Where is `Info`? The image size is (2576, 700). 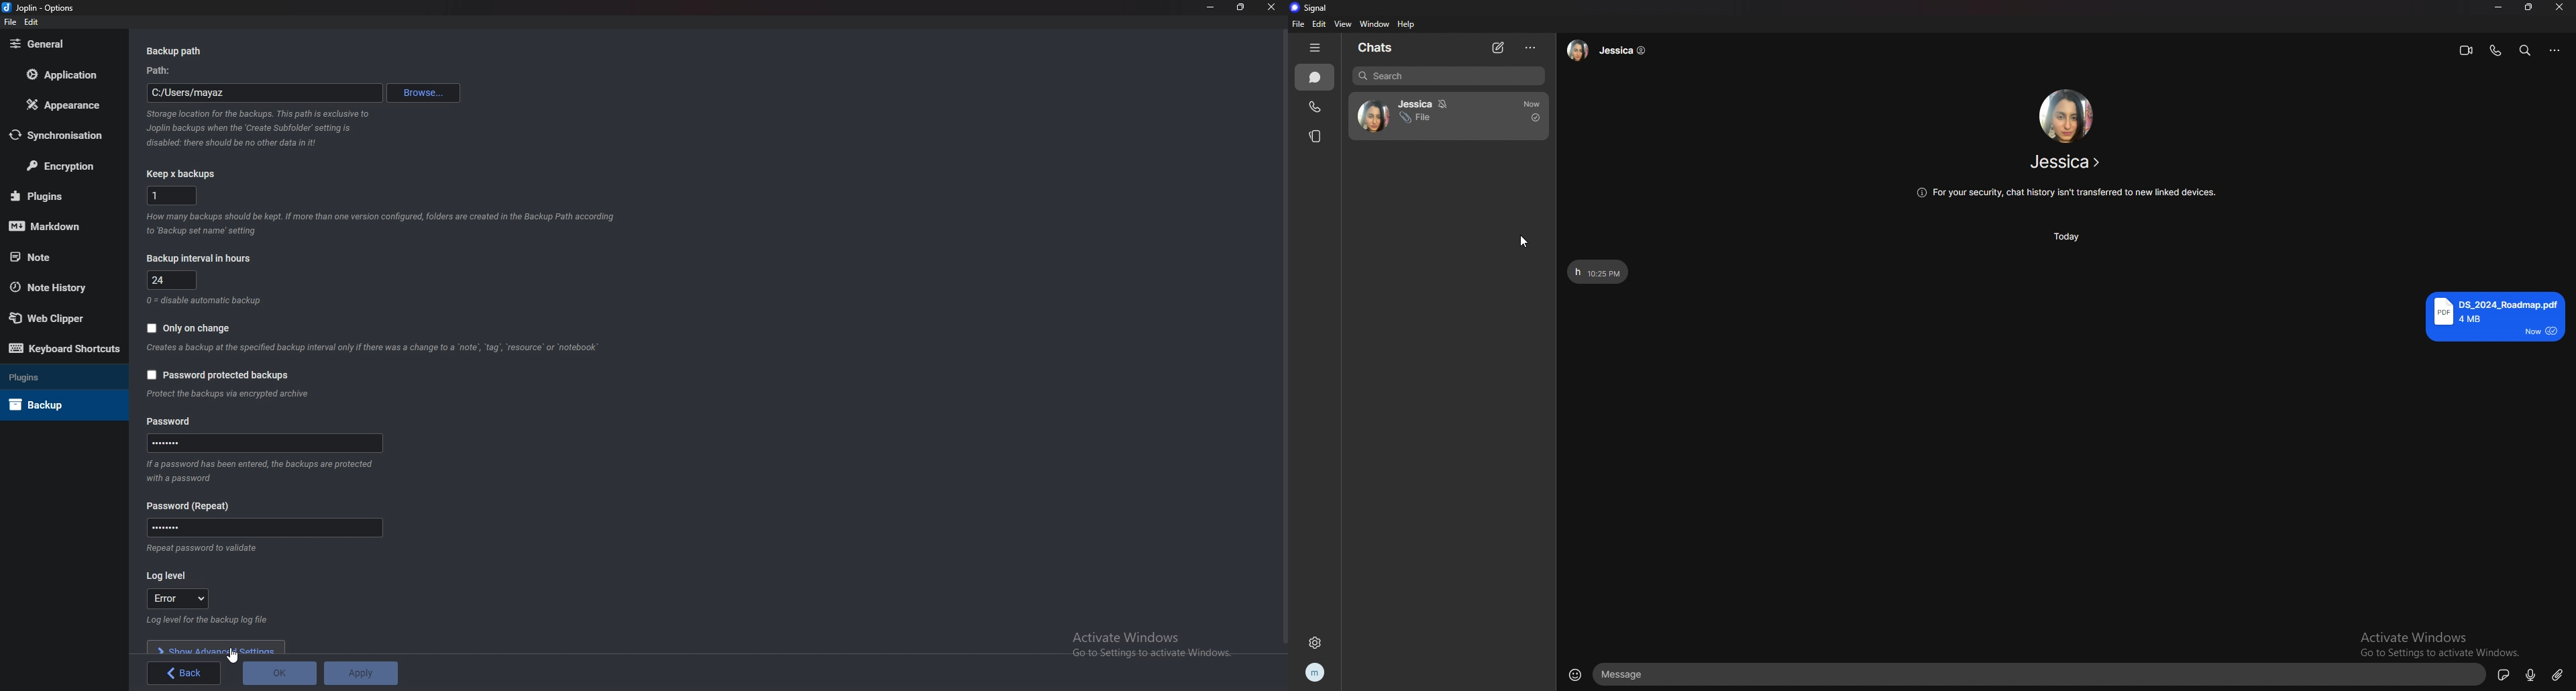
Info is located at coordinates (262, 129).